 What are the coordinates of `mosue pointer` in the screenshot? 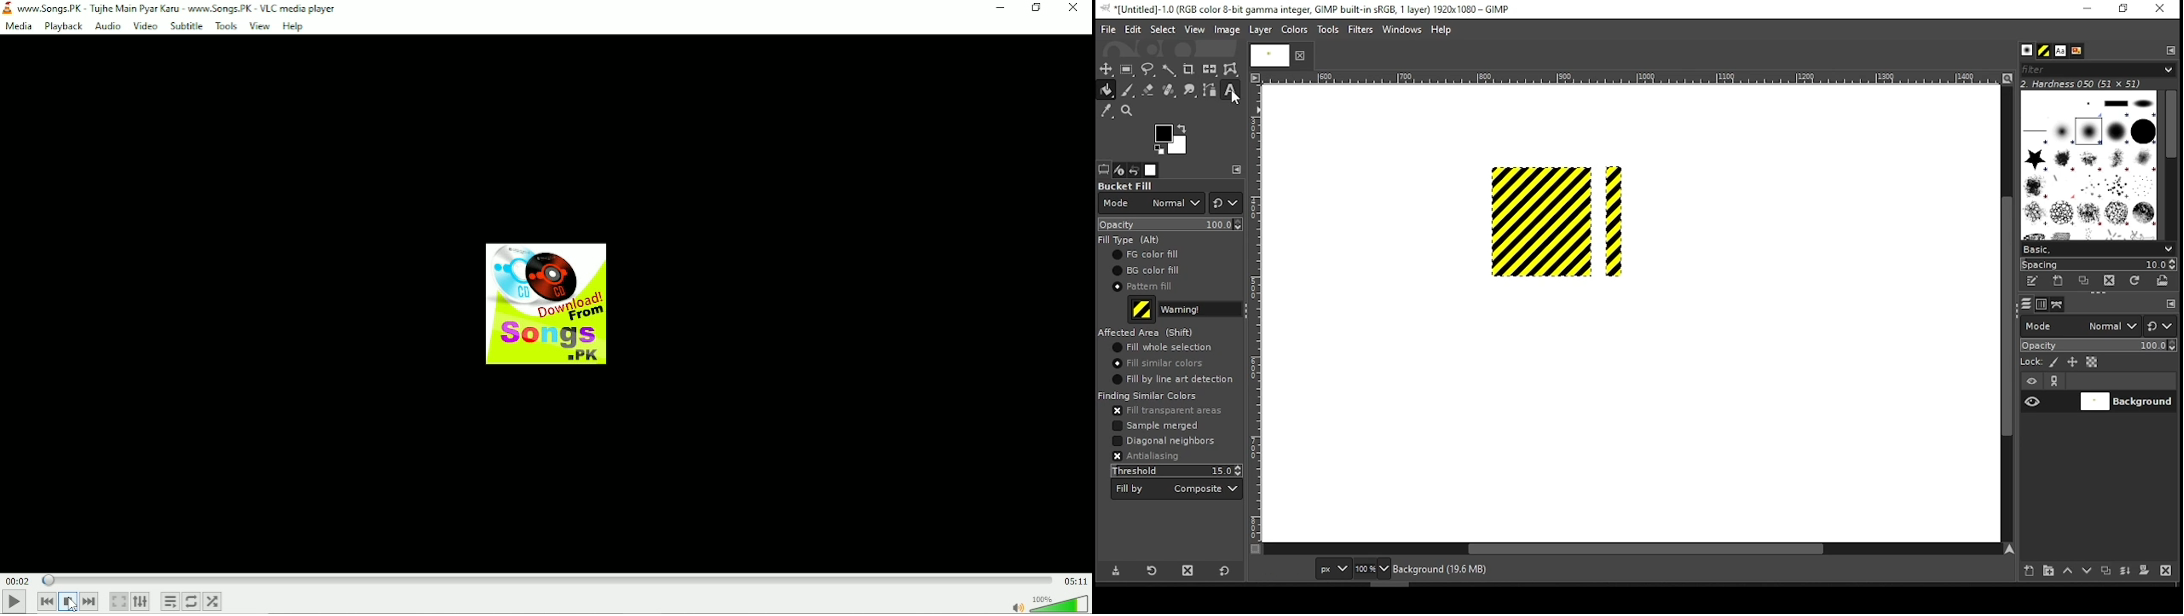 It's located at (1240, 100).